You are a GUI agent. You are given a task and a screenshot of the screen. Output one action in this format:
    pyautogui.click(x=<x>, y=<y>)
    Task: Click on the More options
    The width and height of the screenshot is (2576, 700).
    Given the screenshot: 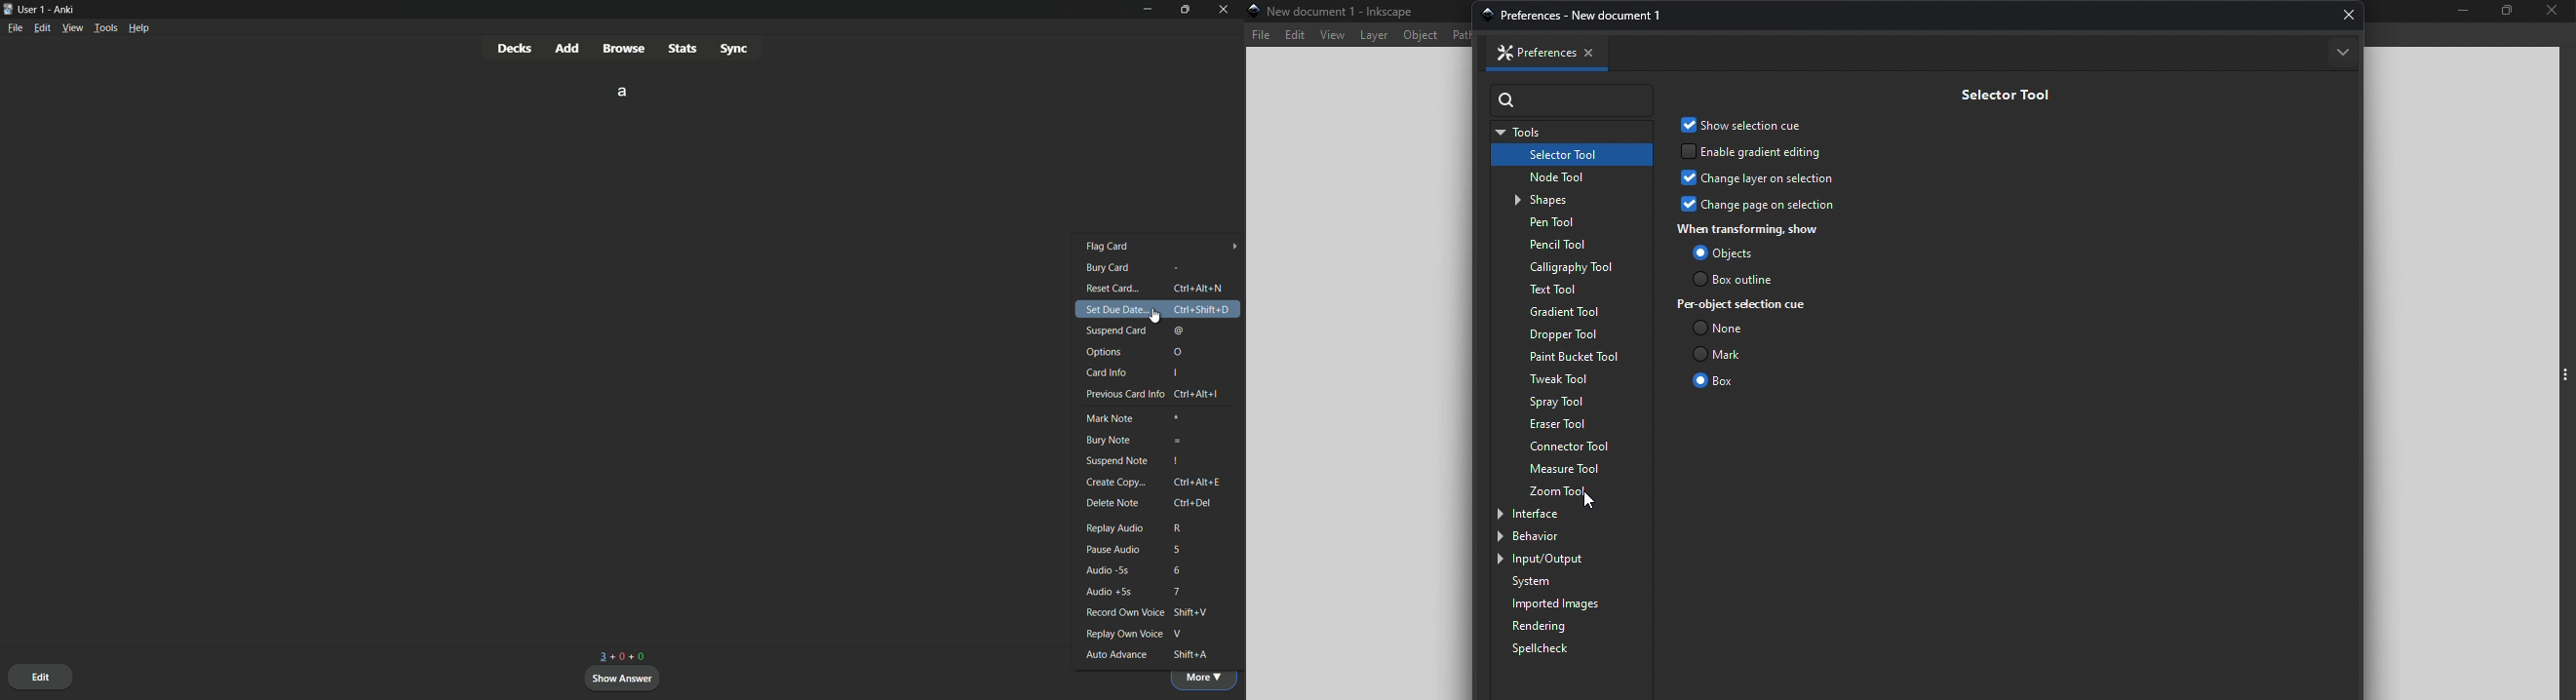 What is the action you would take?
    pyautogui.click(x=2344, y=52)
    